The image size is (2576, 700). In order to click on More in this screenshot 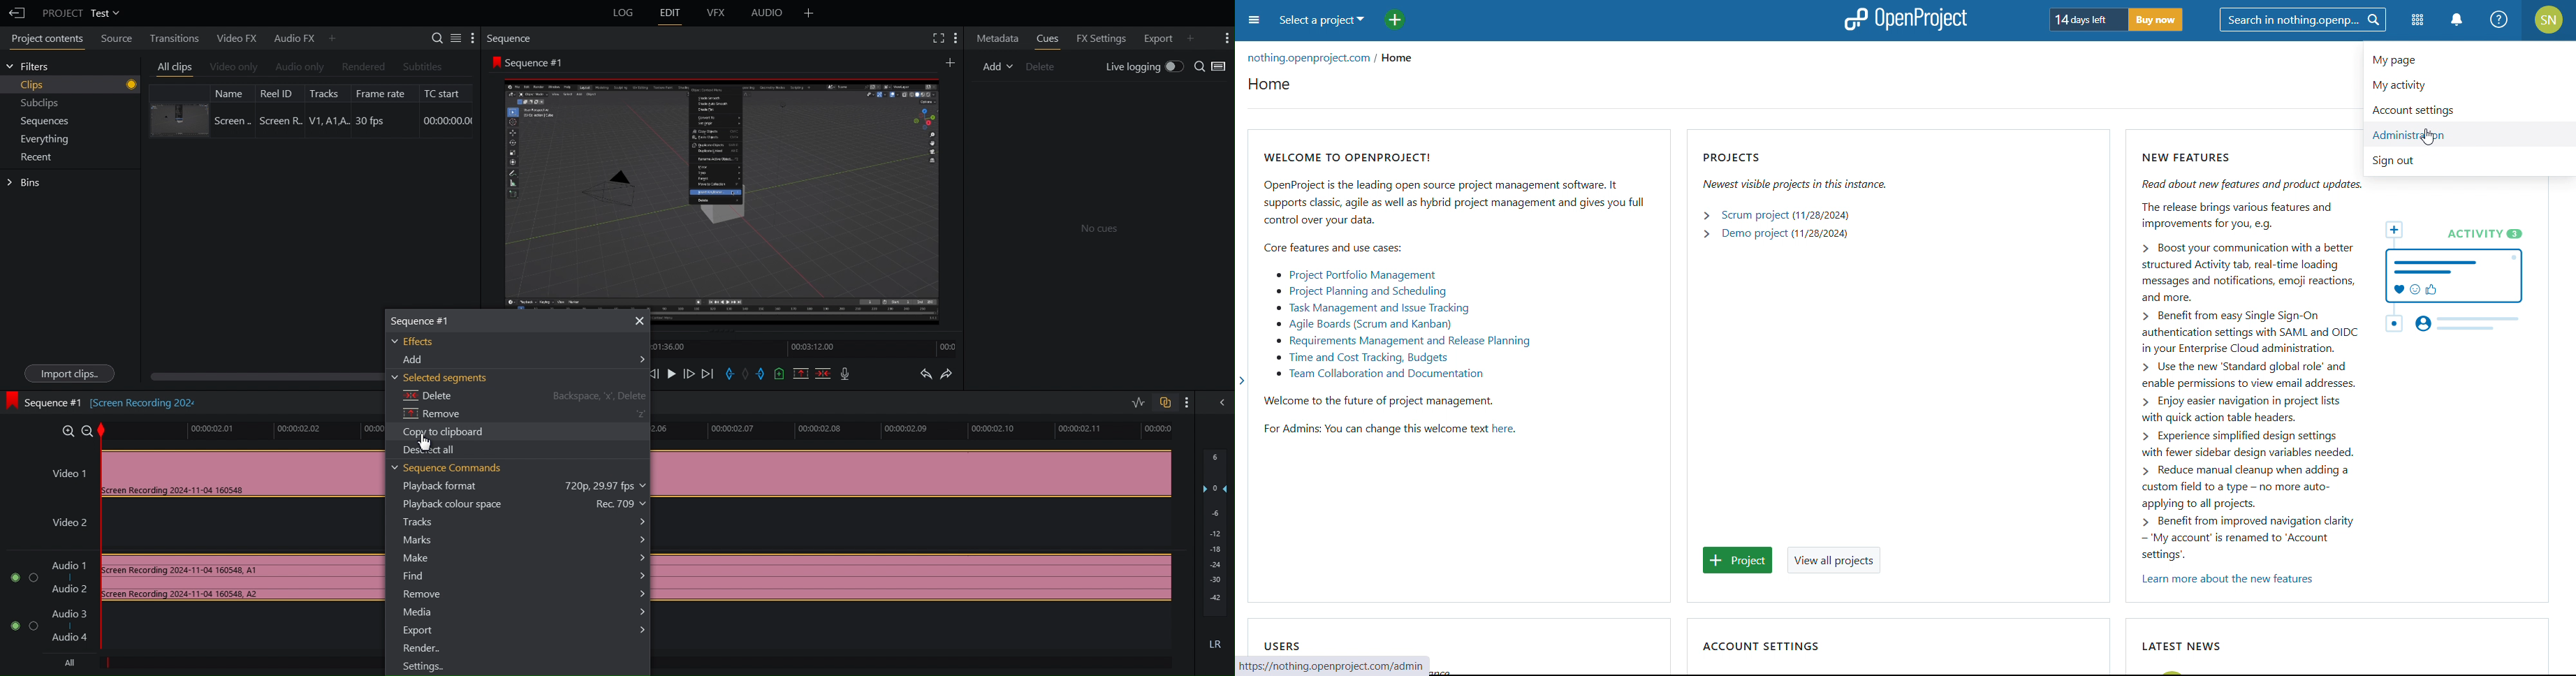, I will do `click(1223, 38)`.